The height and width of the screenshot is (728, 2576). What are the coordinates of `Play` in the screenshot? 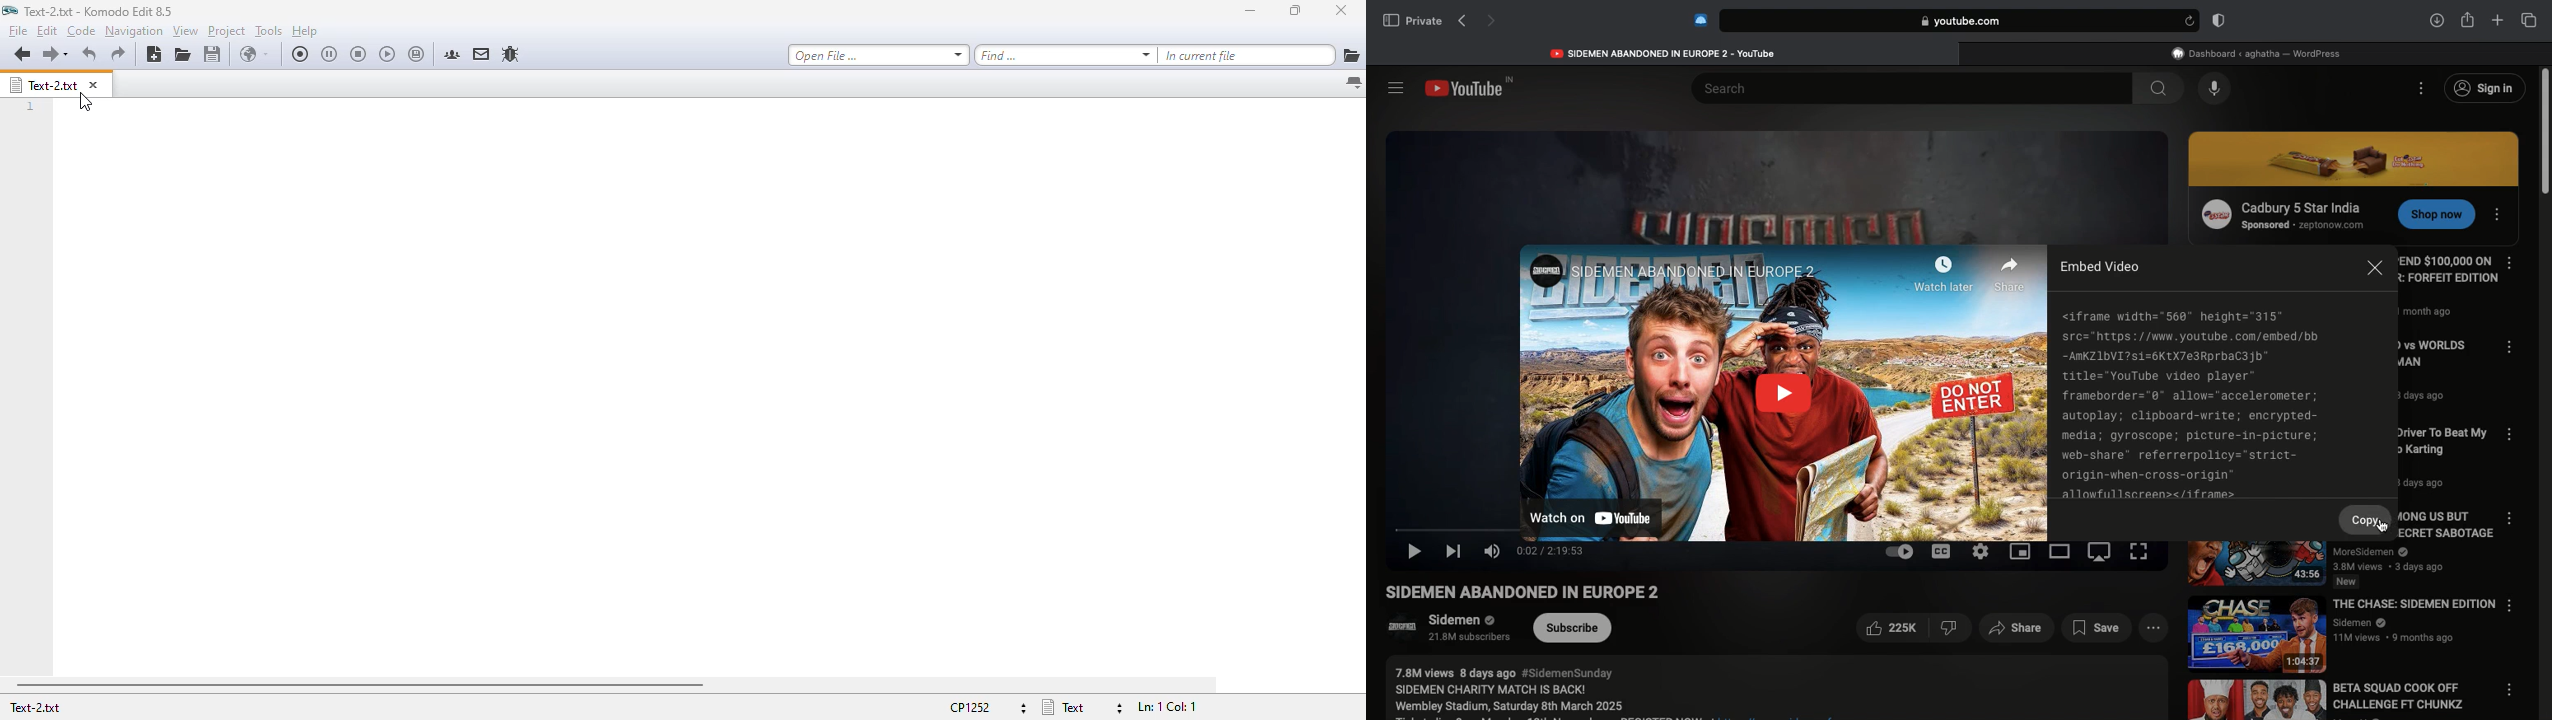 It's located at (1416, 554).